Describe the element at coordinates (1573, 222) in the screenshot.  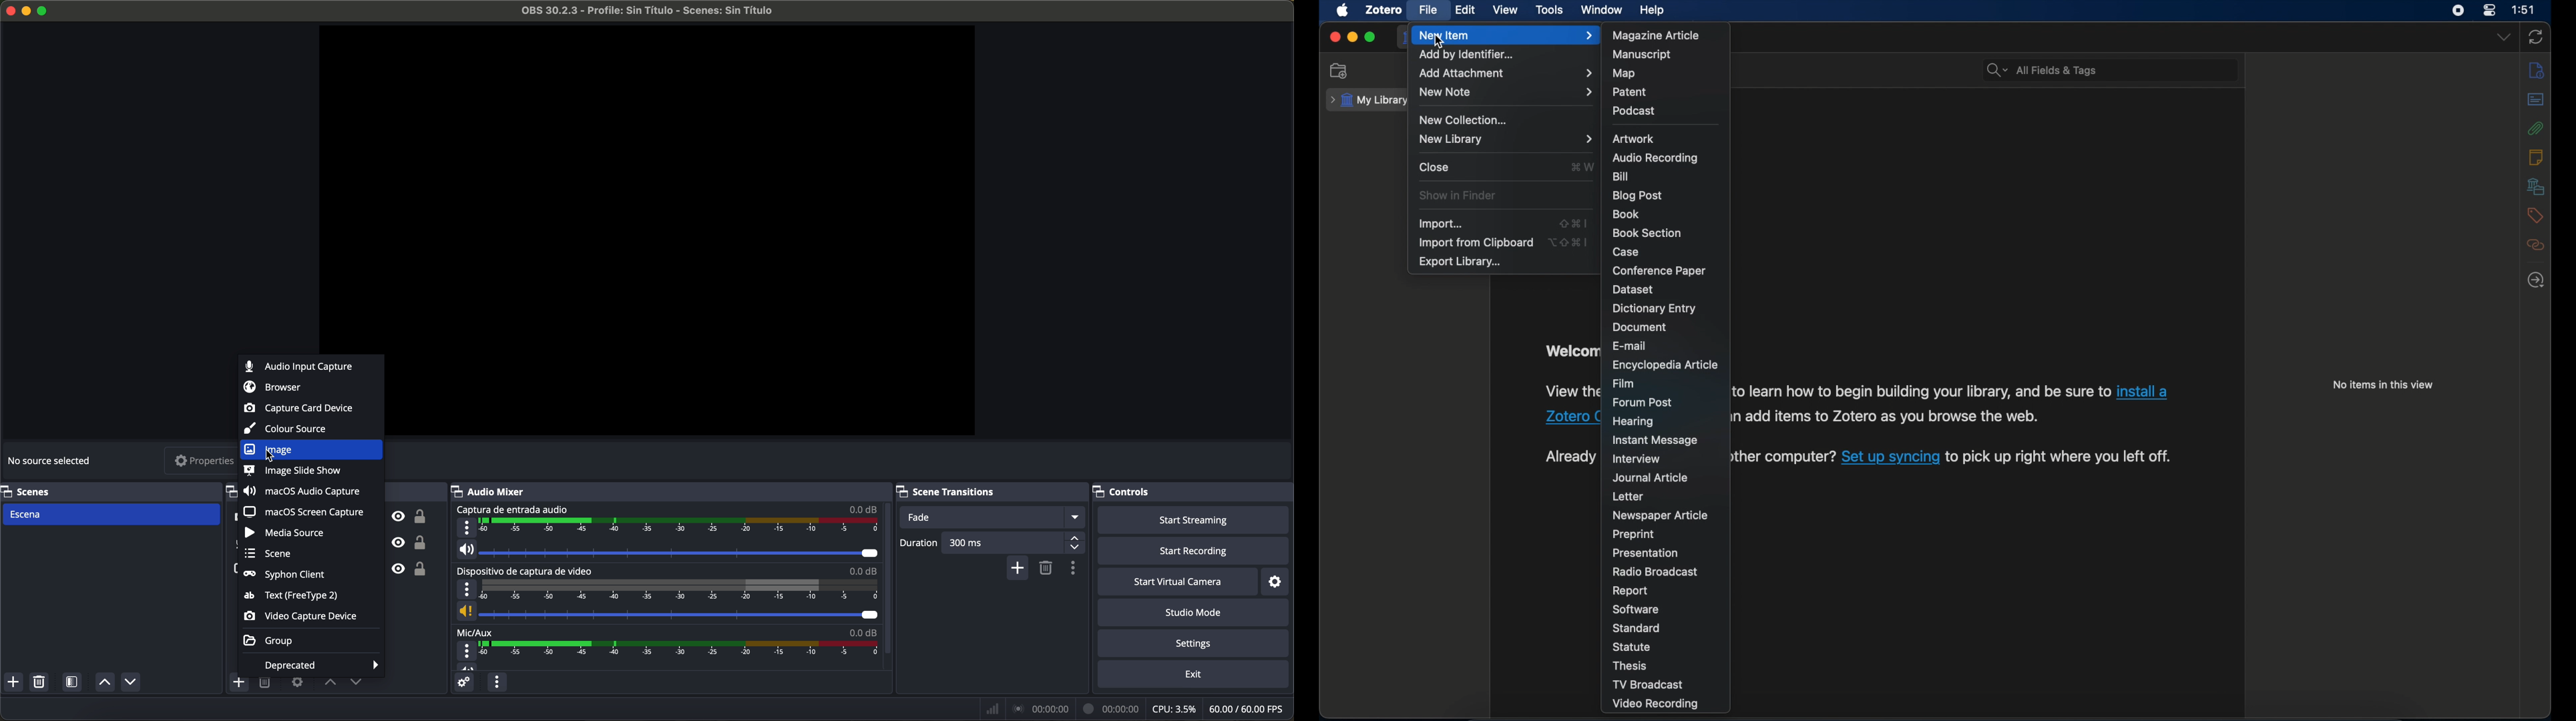
I see `shift + command + I` at that location.